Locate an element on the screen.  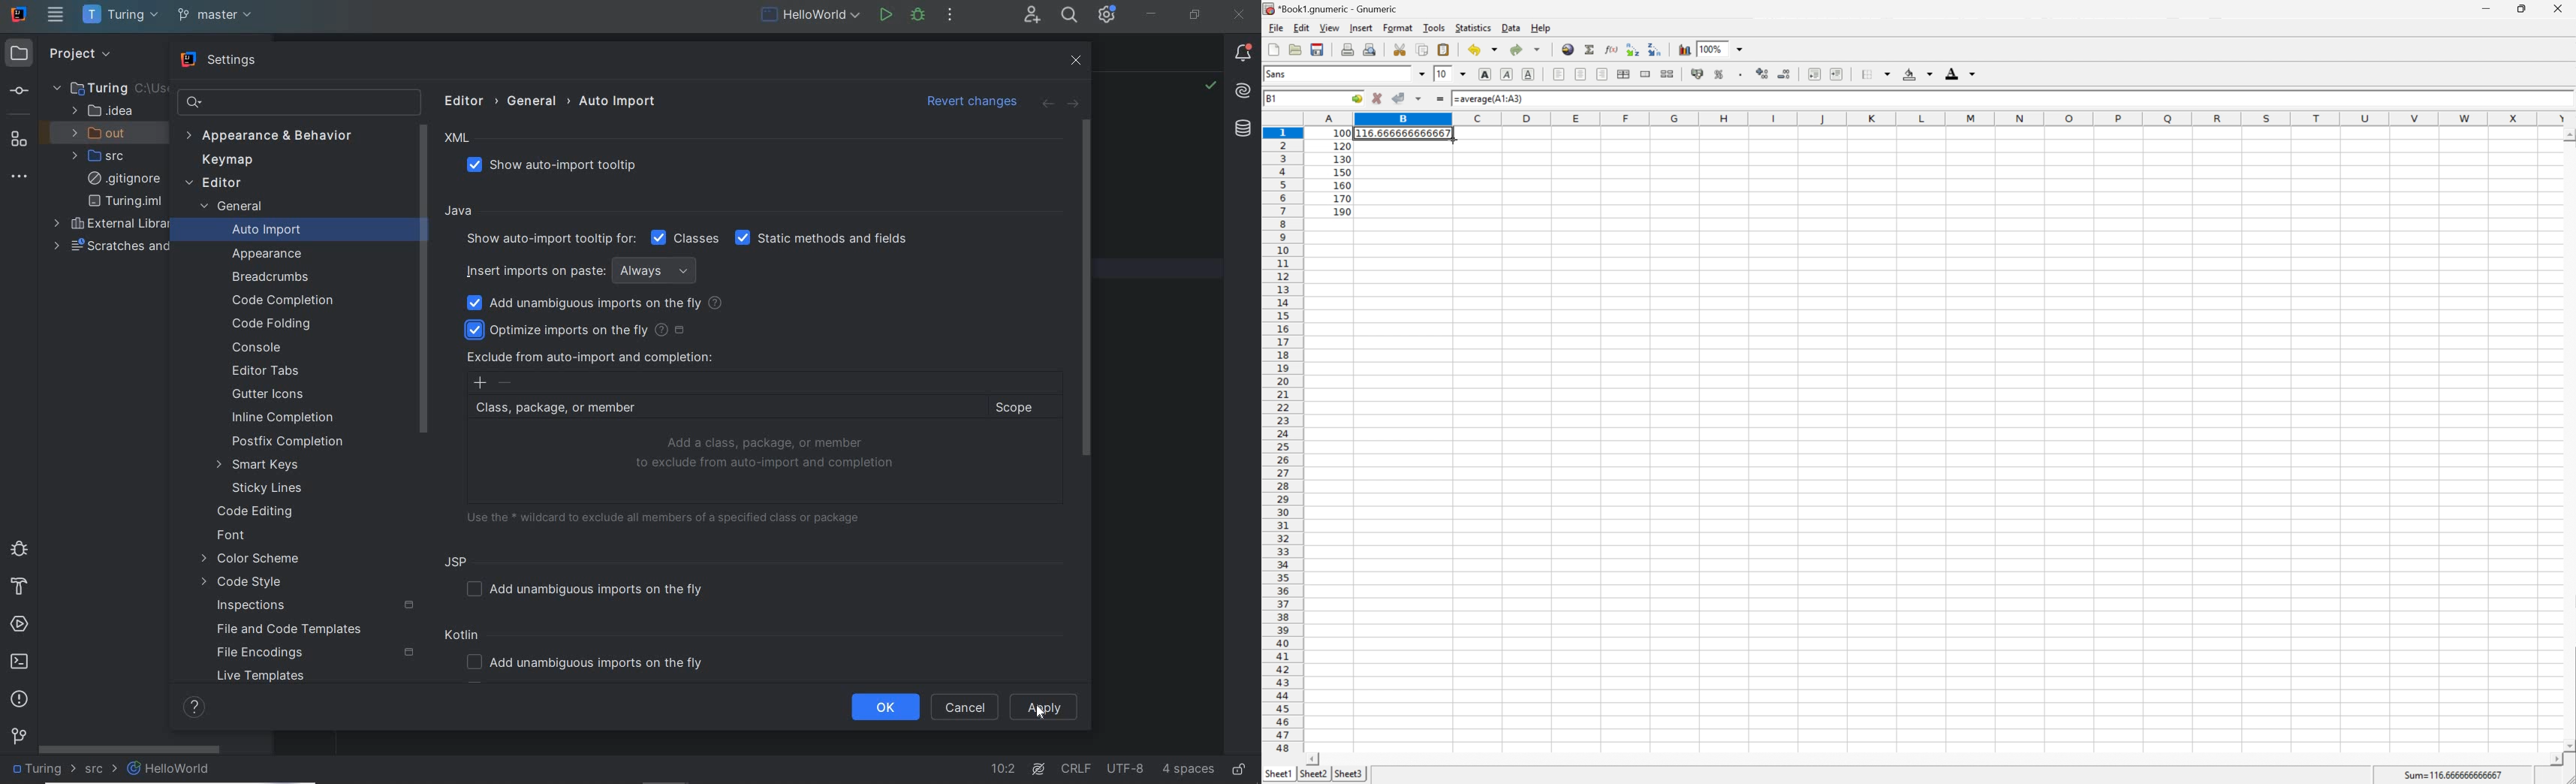
Format the selection as accounting is located at coordinates (1699, 74).